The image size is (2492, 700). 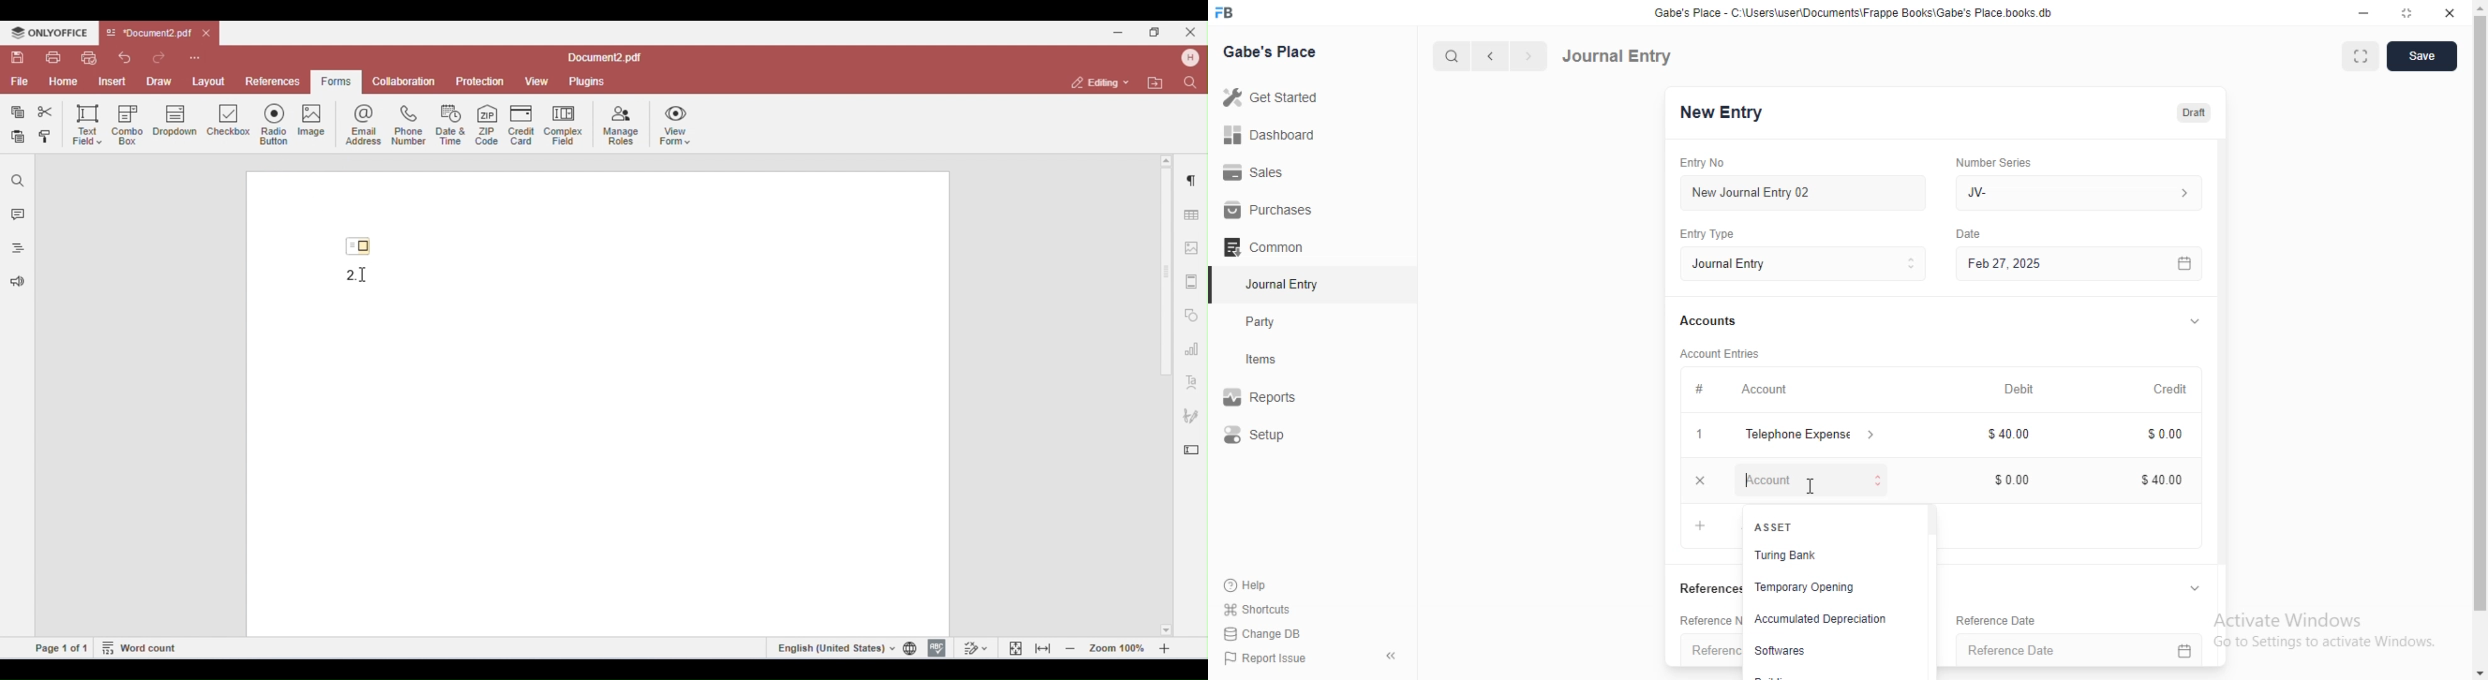 I want to click on Reports, so click(x=1261, y=394).